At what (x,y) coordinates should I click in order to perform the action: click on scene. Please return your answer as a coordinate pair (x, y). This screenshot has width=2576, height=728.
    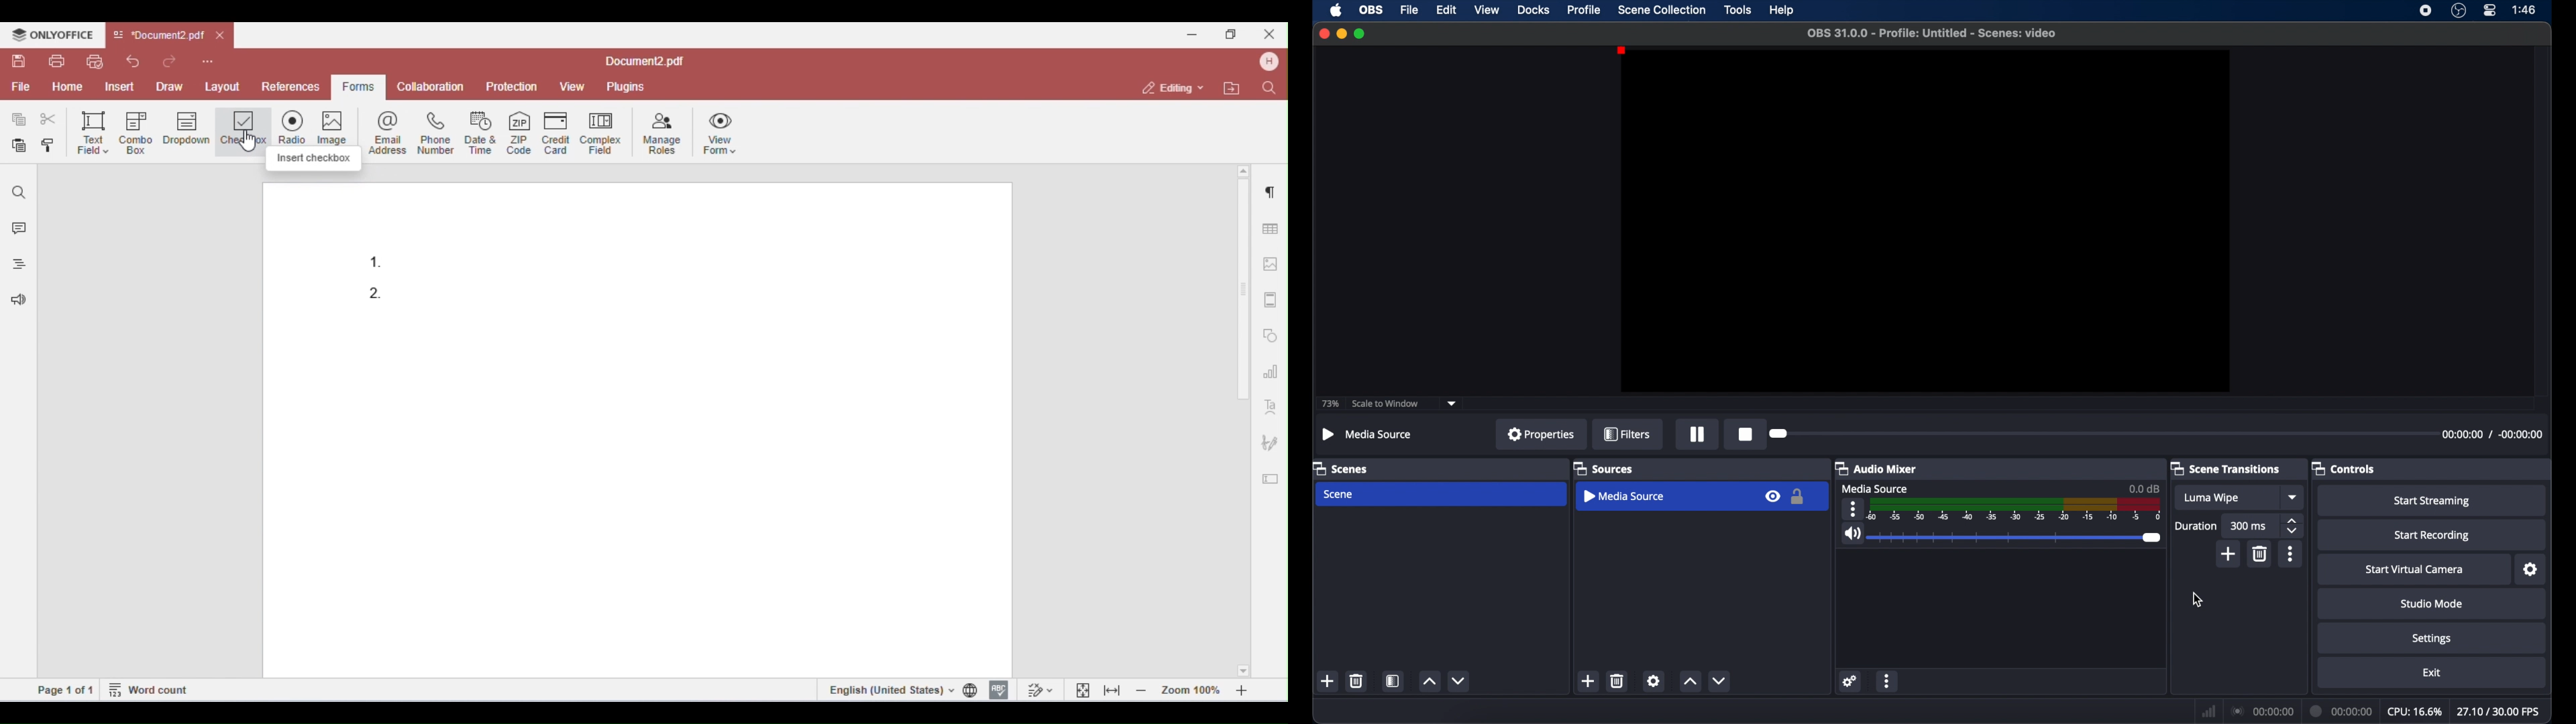
    Looking at the image, I should click on (1339, 495).